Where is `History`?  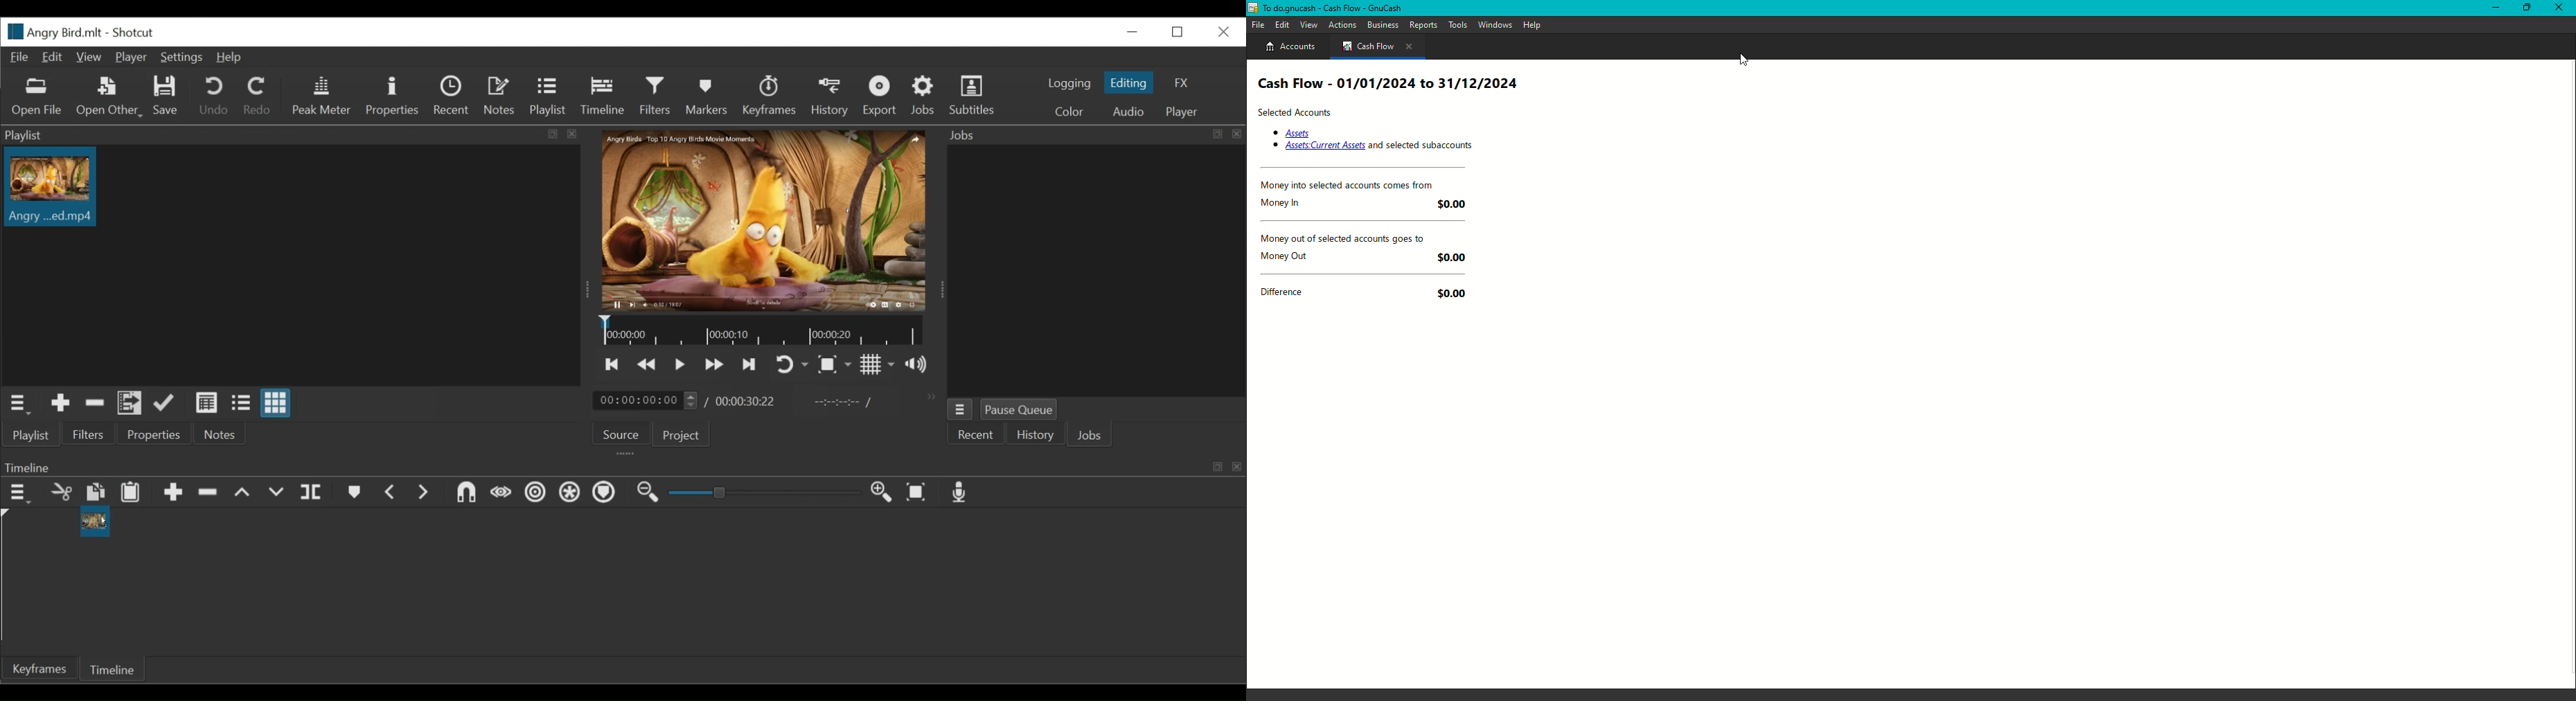 History is located at coordinates (1035, 436).